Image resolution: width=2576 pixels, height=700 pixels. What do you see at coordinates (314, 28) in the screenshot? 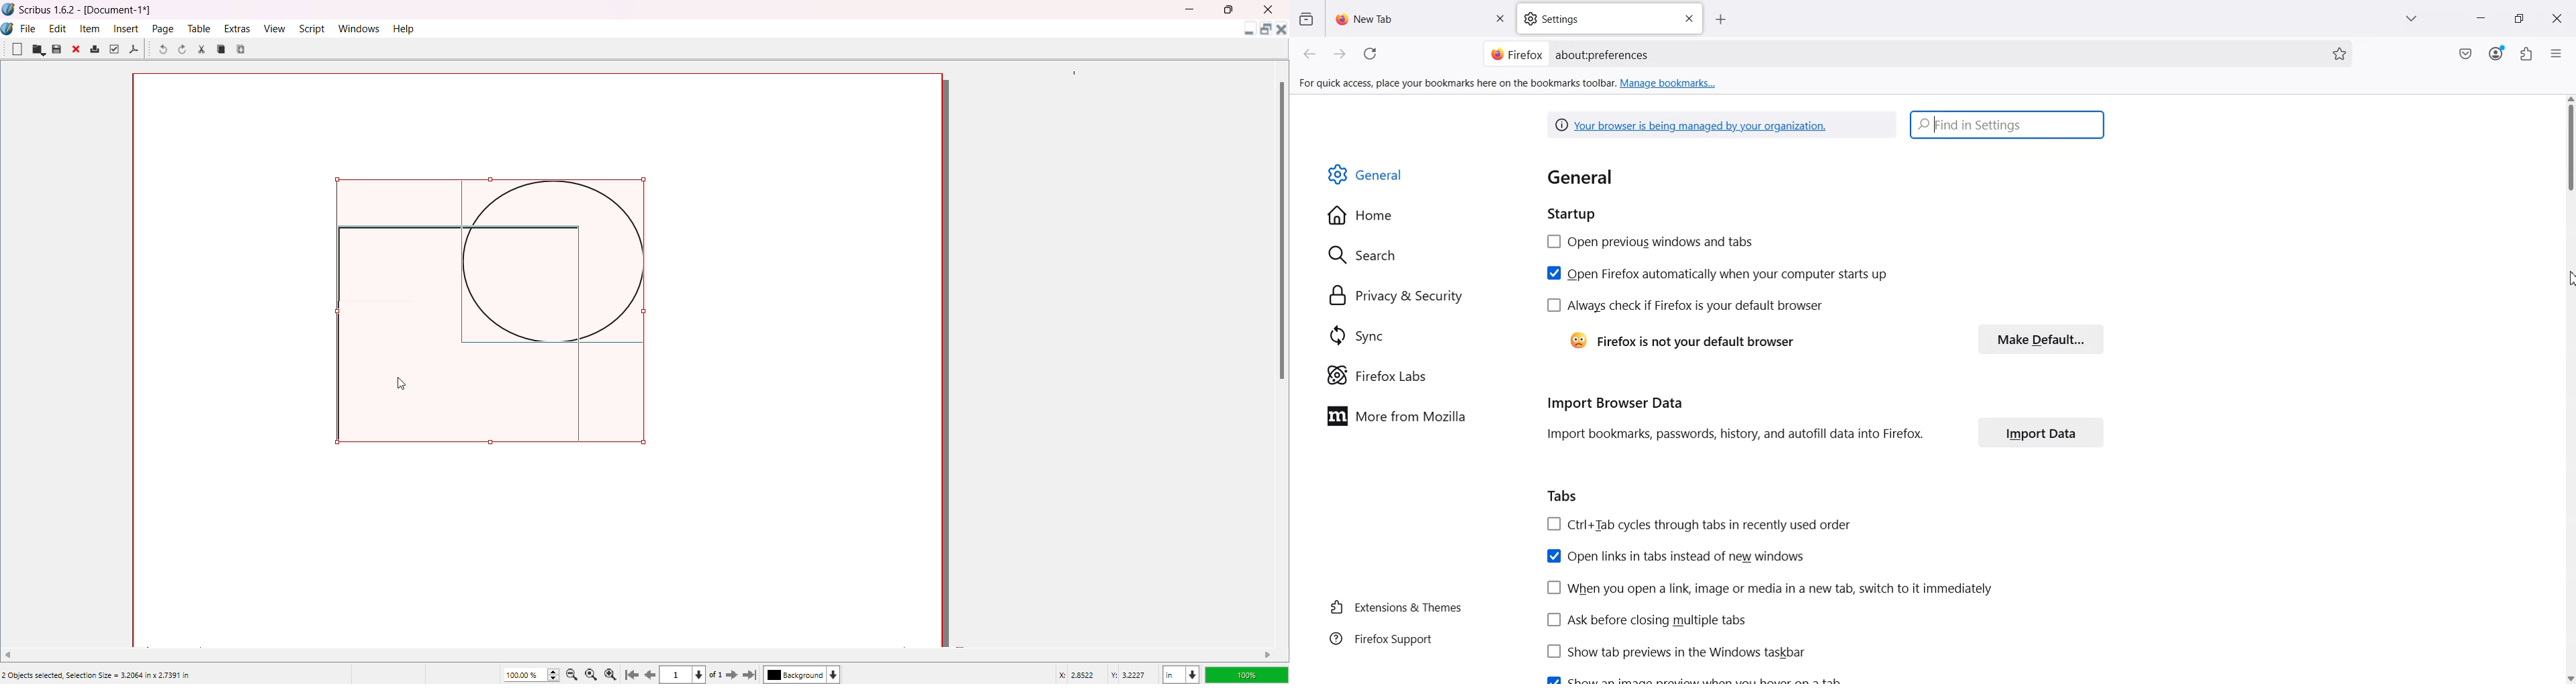
I see `Script` at bounding box center [314, 28].